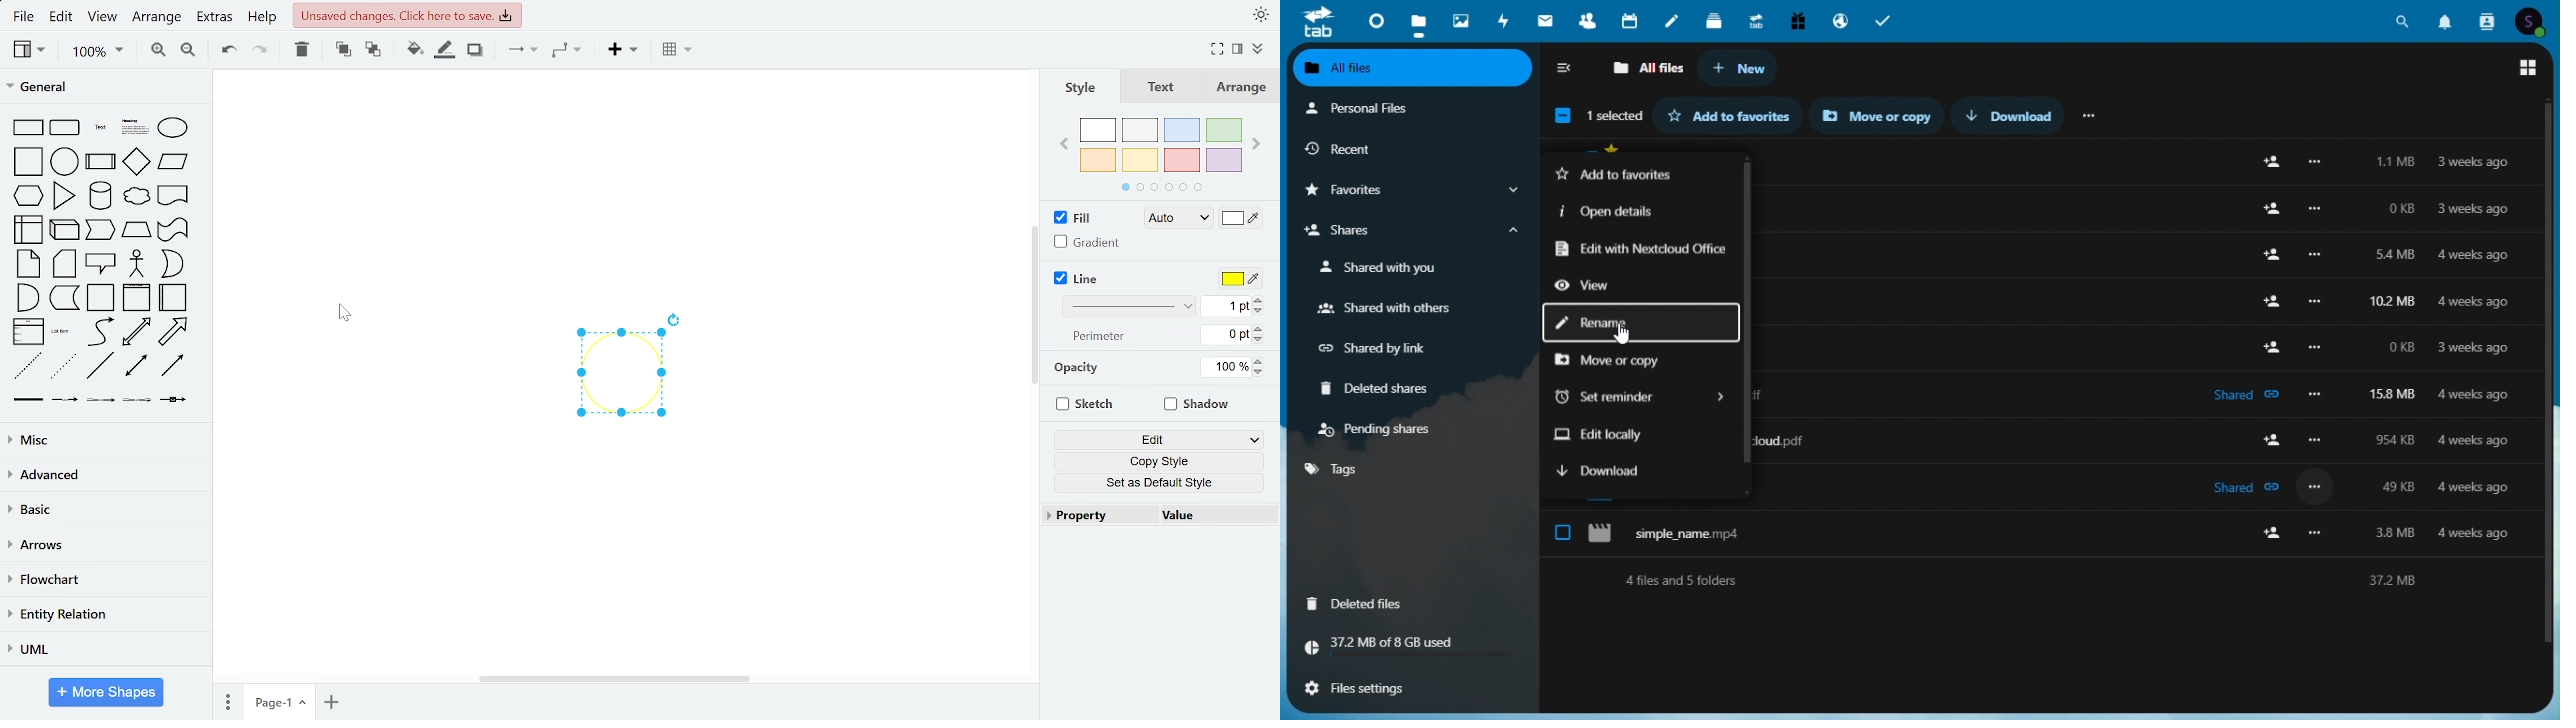 Image resolution: width=2576 pixels, height=728 pixels. I want to click on appearence, so click(1258, 16).